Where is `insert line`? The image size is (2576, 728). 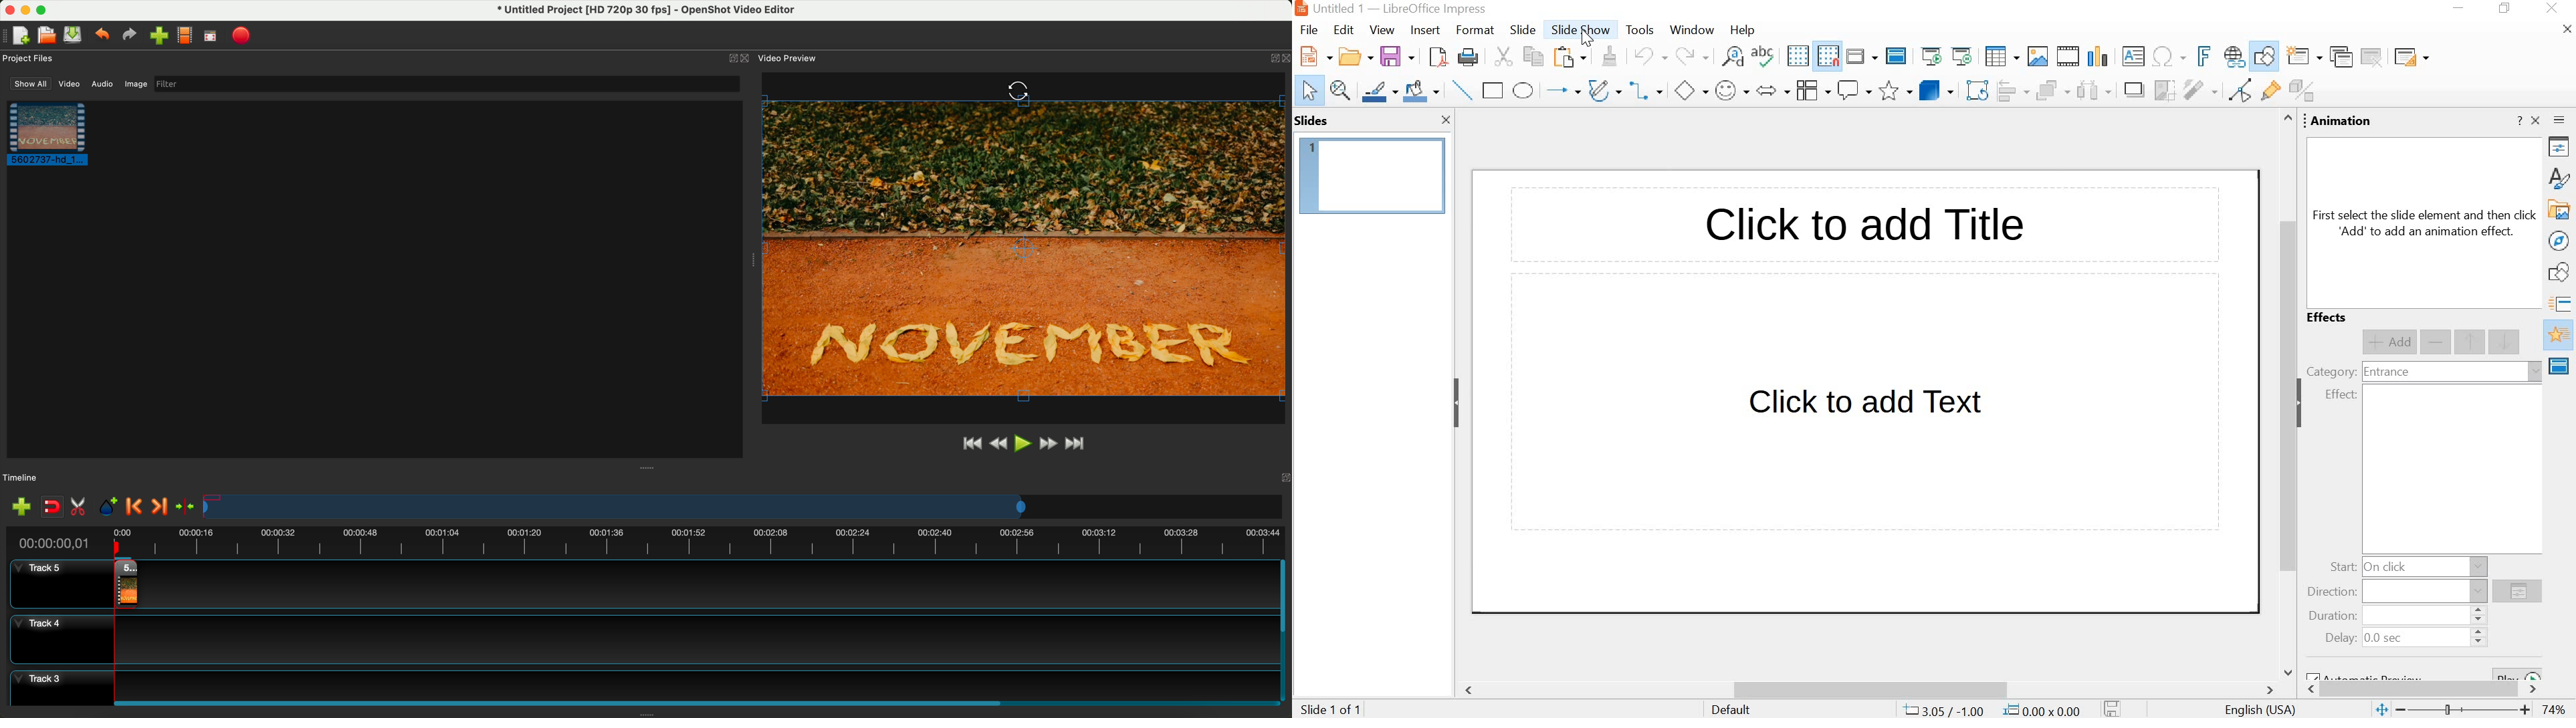 insert line is located at coordinates (1463, 90).